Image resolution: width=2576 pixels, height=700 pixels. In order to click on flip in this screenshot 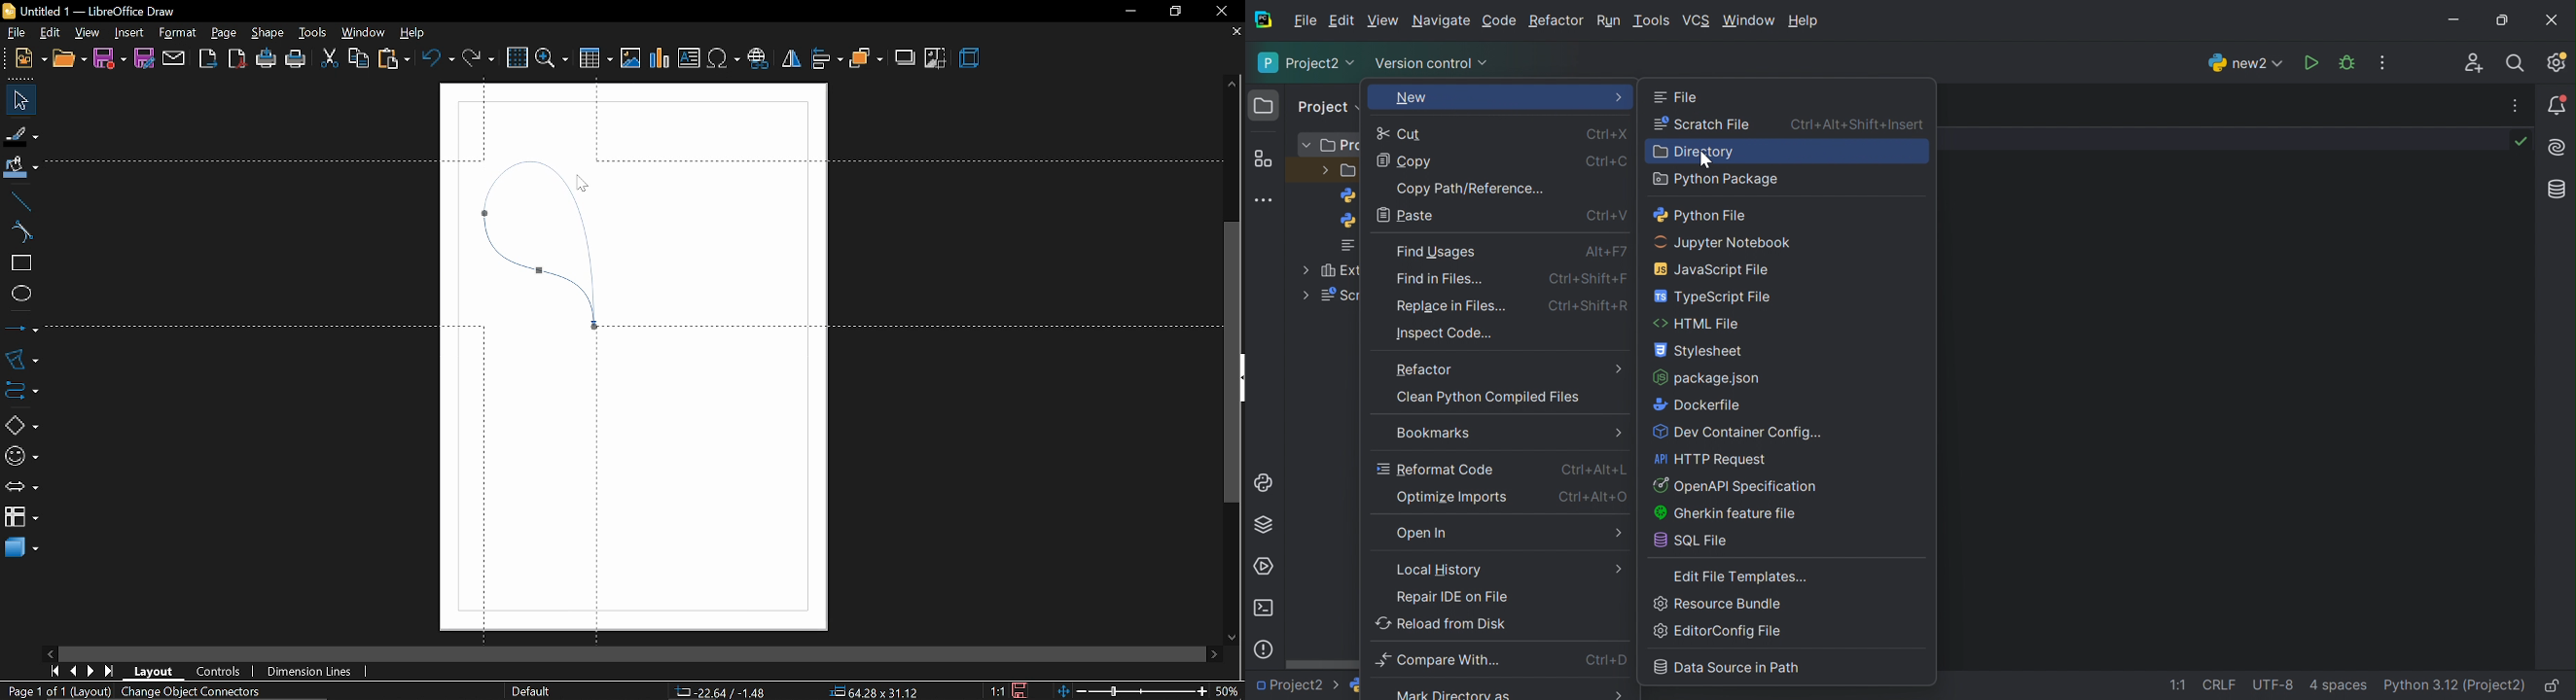, I will do `click(790, 59)`.